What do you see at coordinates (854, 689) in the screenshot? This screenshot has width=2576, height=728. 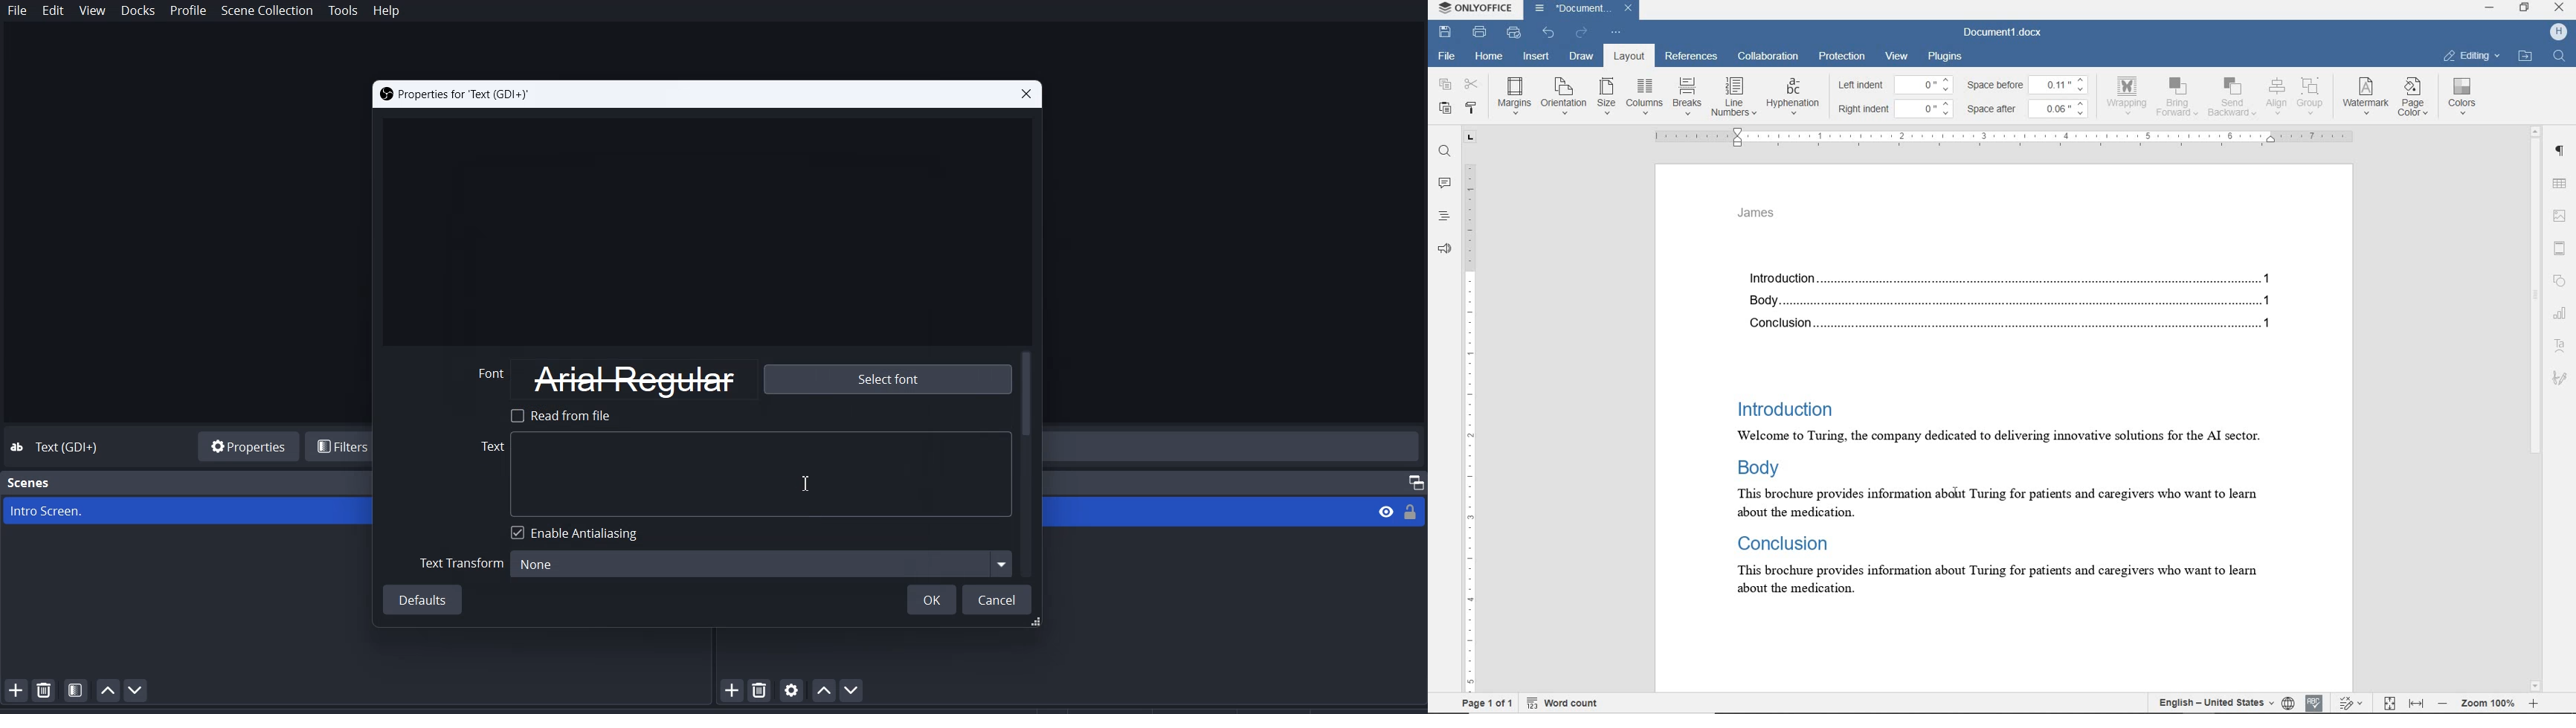 I see `Move Source Down` at bounding box center [854, 689].